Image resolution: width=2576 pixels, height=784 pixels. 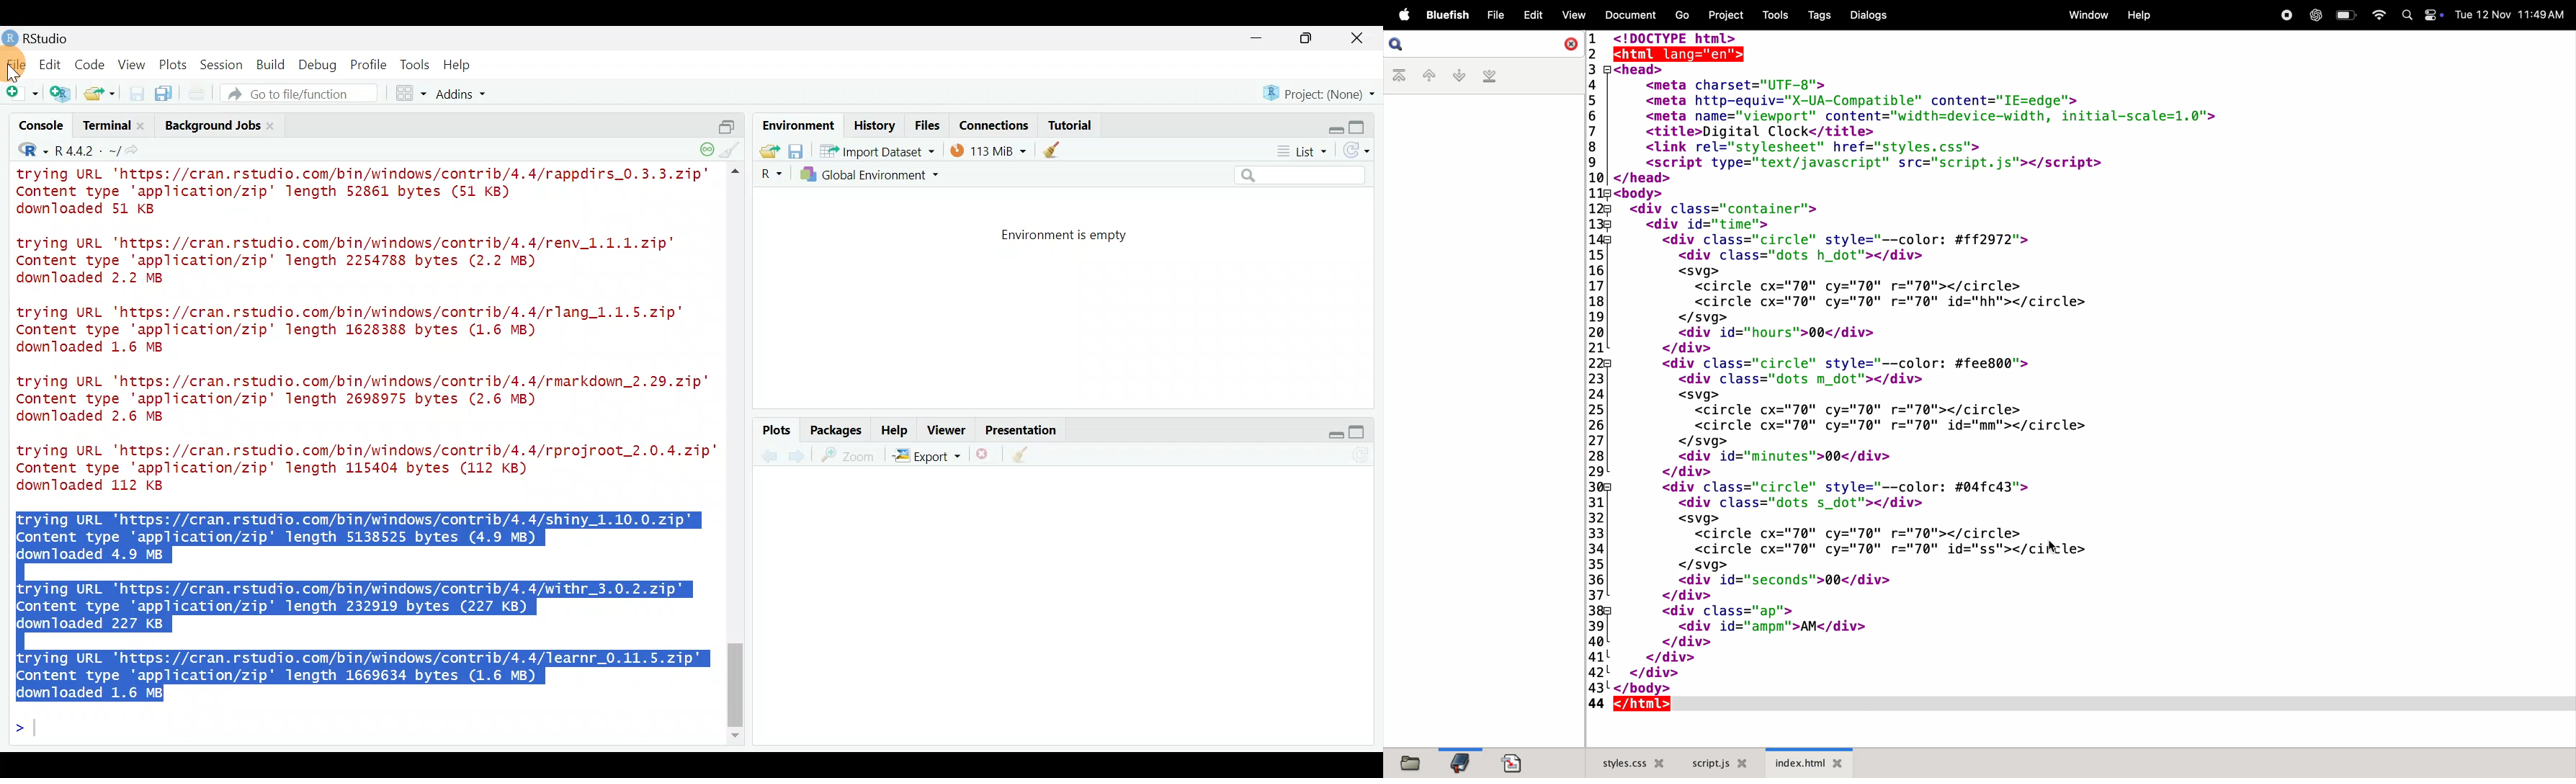 I want to click on Code, so click(x=91, y=63).